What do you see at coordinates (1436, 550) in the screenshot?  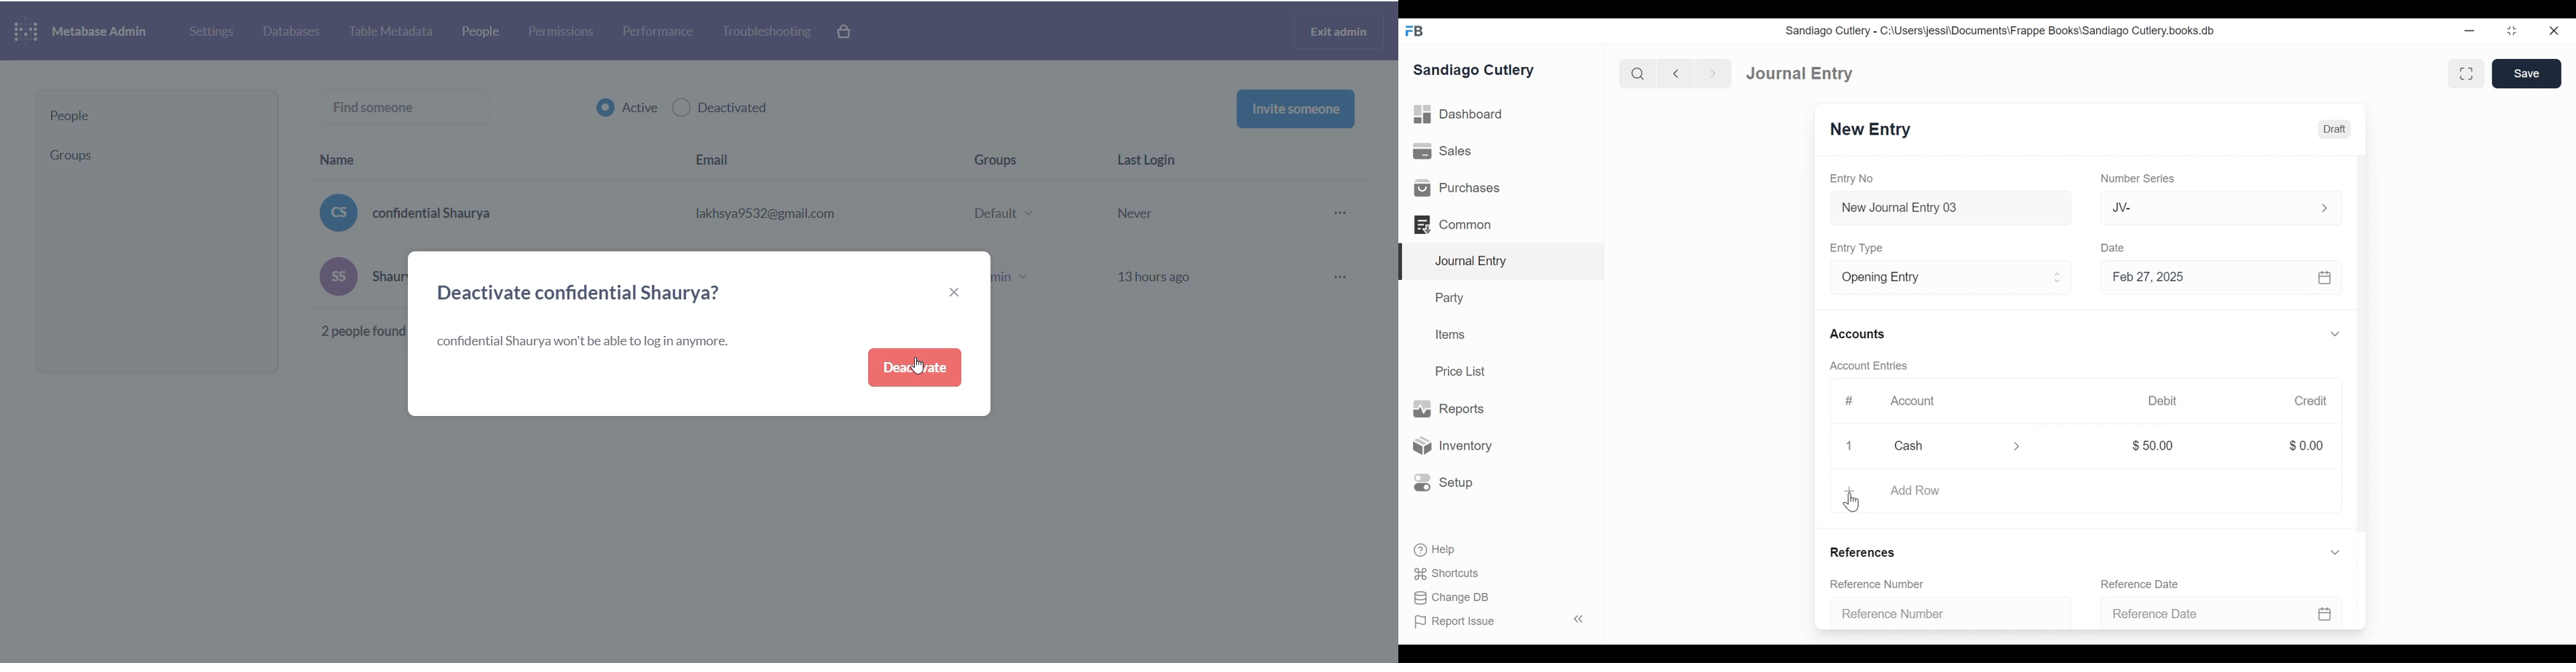 I see `Help` at bounding box center [1436, 550].